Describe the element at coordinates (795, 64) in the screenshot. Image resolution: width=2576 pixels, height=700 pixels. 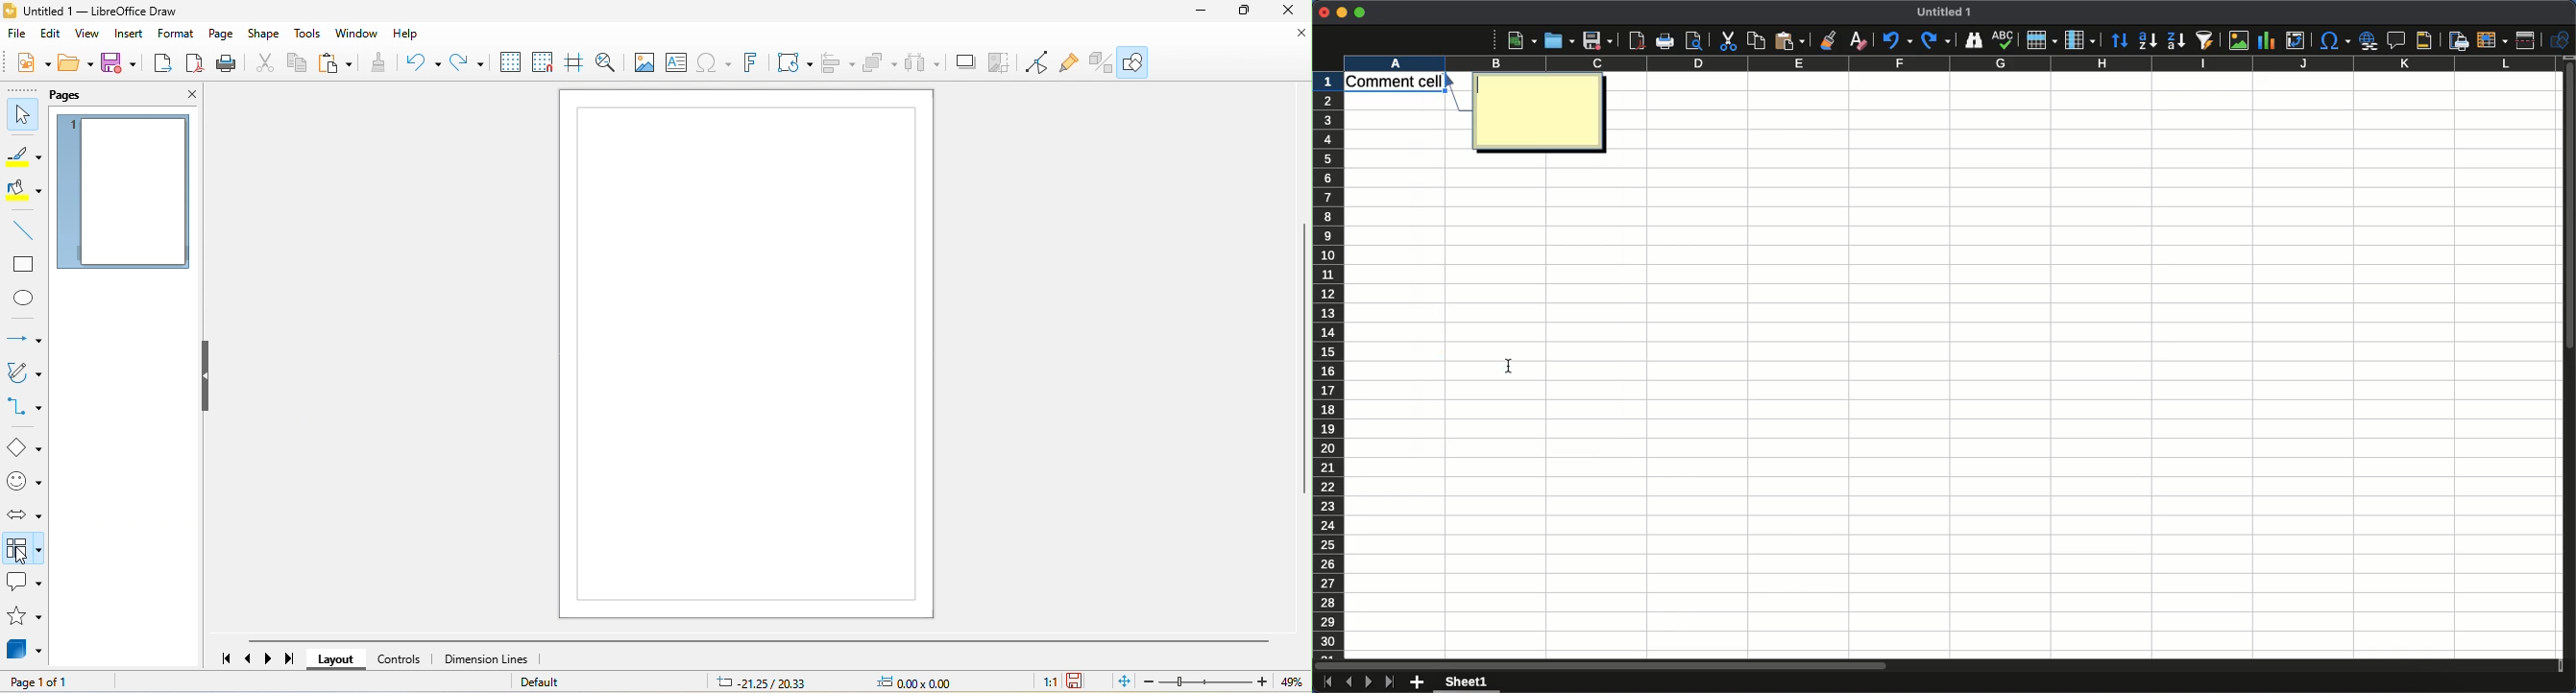
I see `transformation` at that location.